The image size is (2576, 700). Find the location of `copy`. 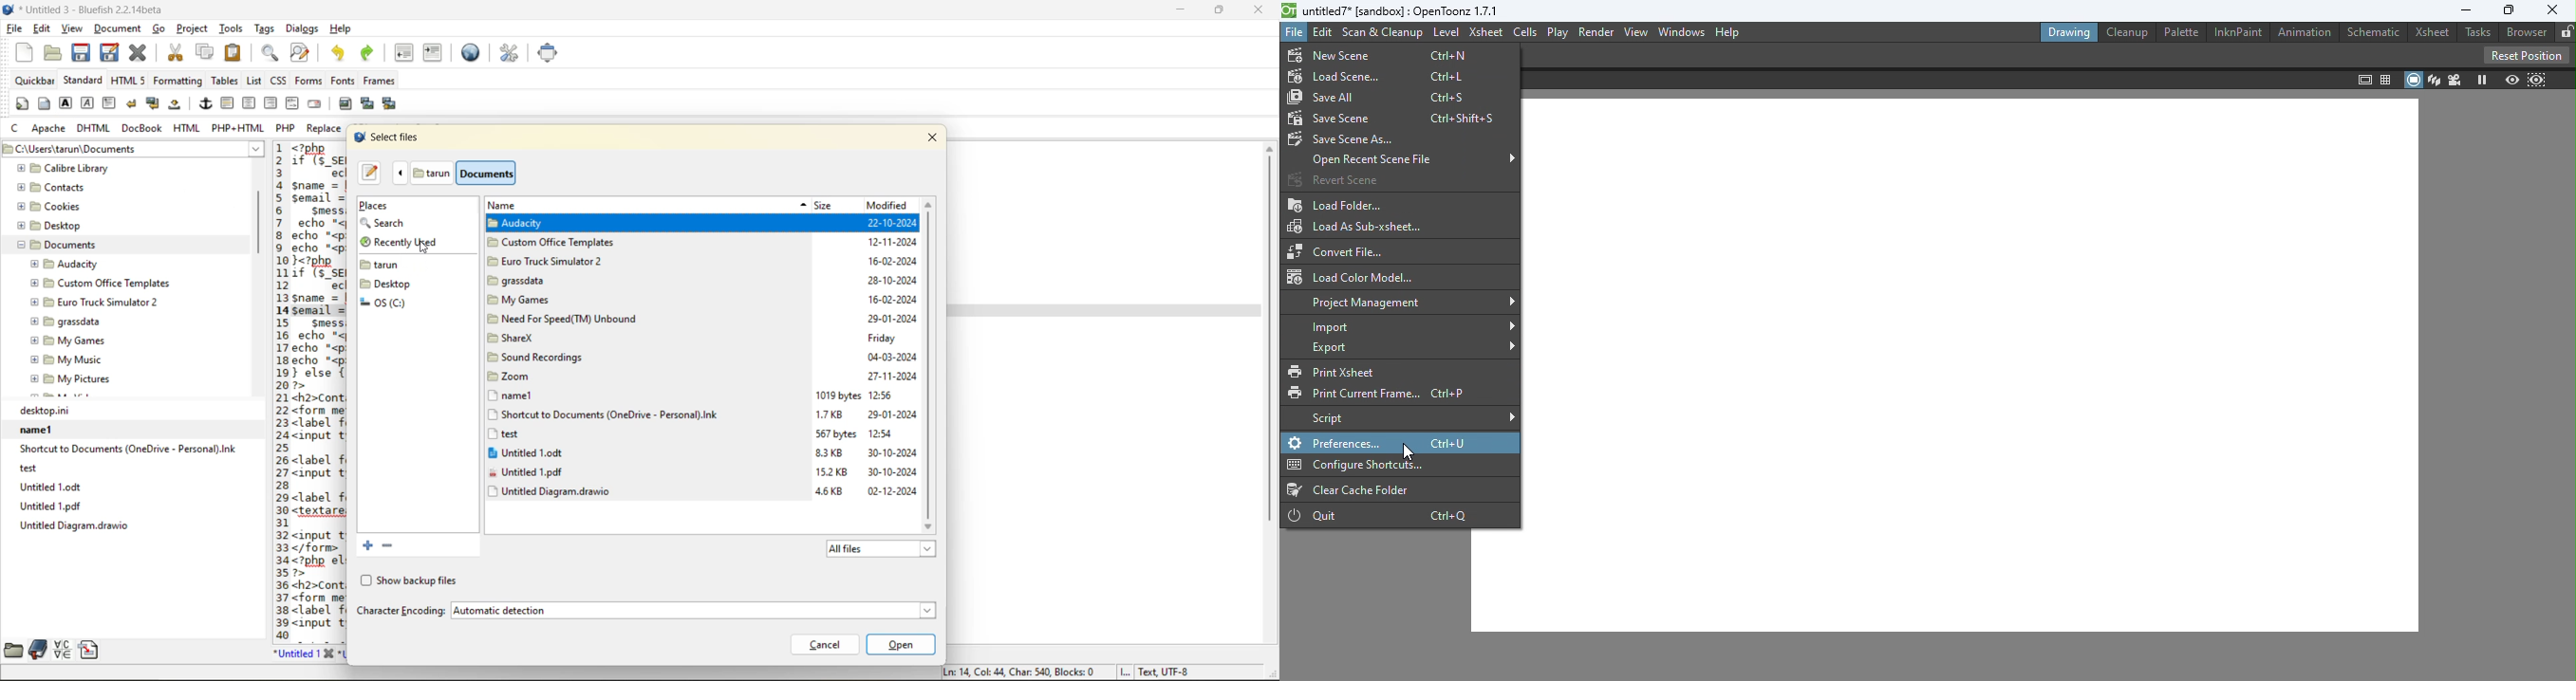

copy is located at coordinates (203, 53).